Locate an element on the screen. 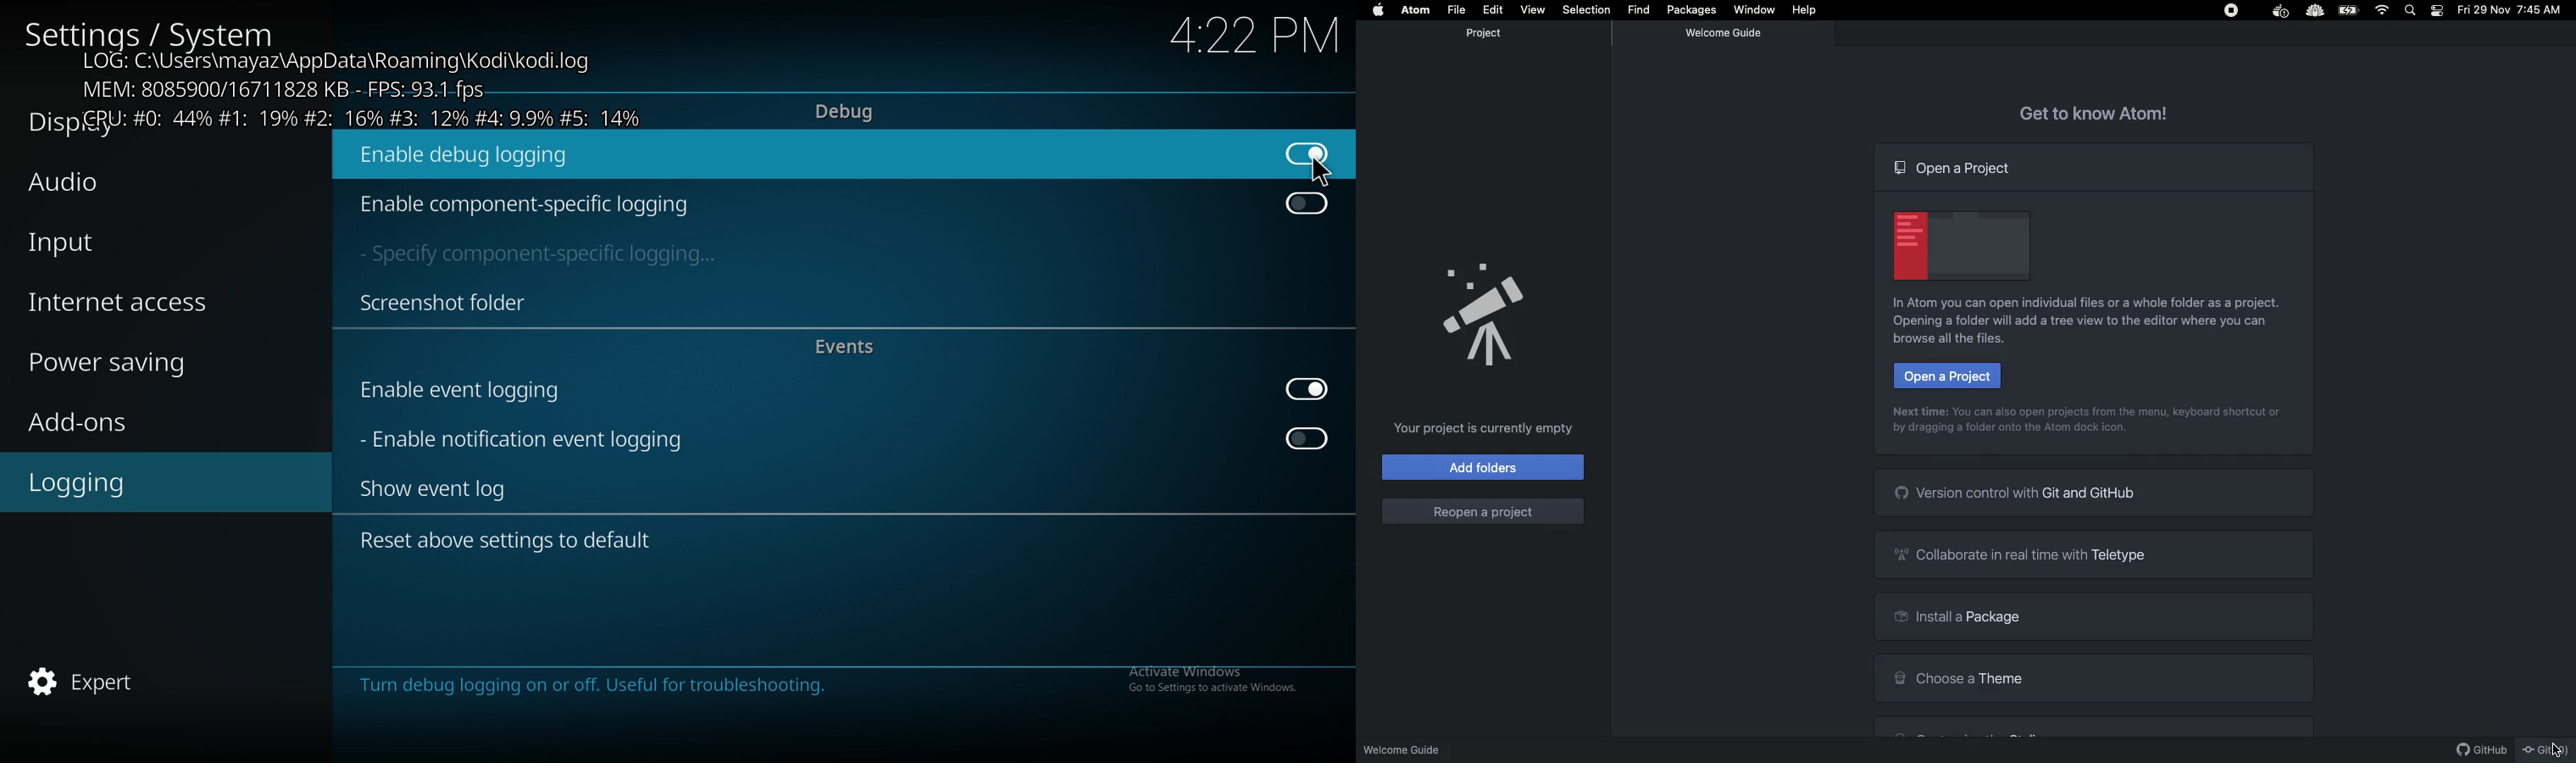 The height and width of the screenshot is (784, 2576). info is located at coordinates (837, 697).